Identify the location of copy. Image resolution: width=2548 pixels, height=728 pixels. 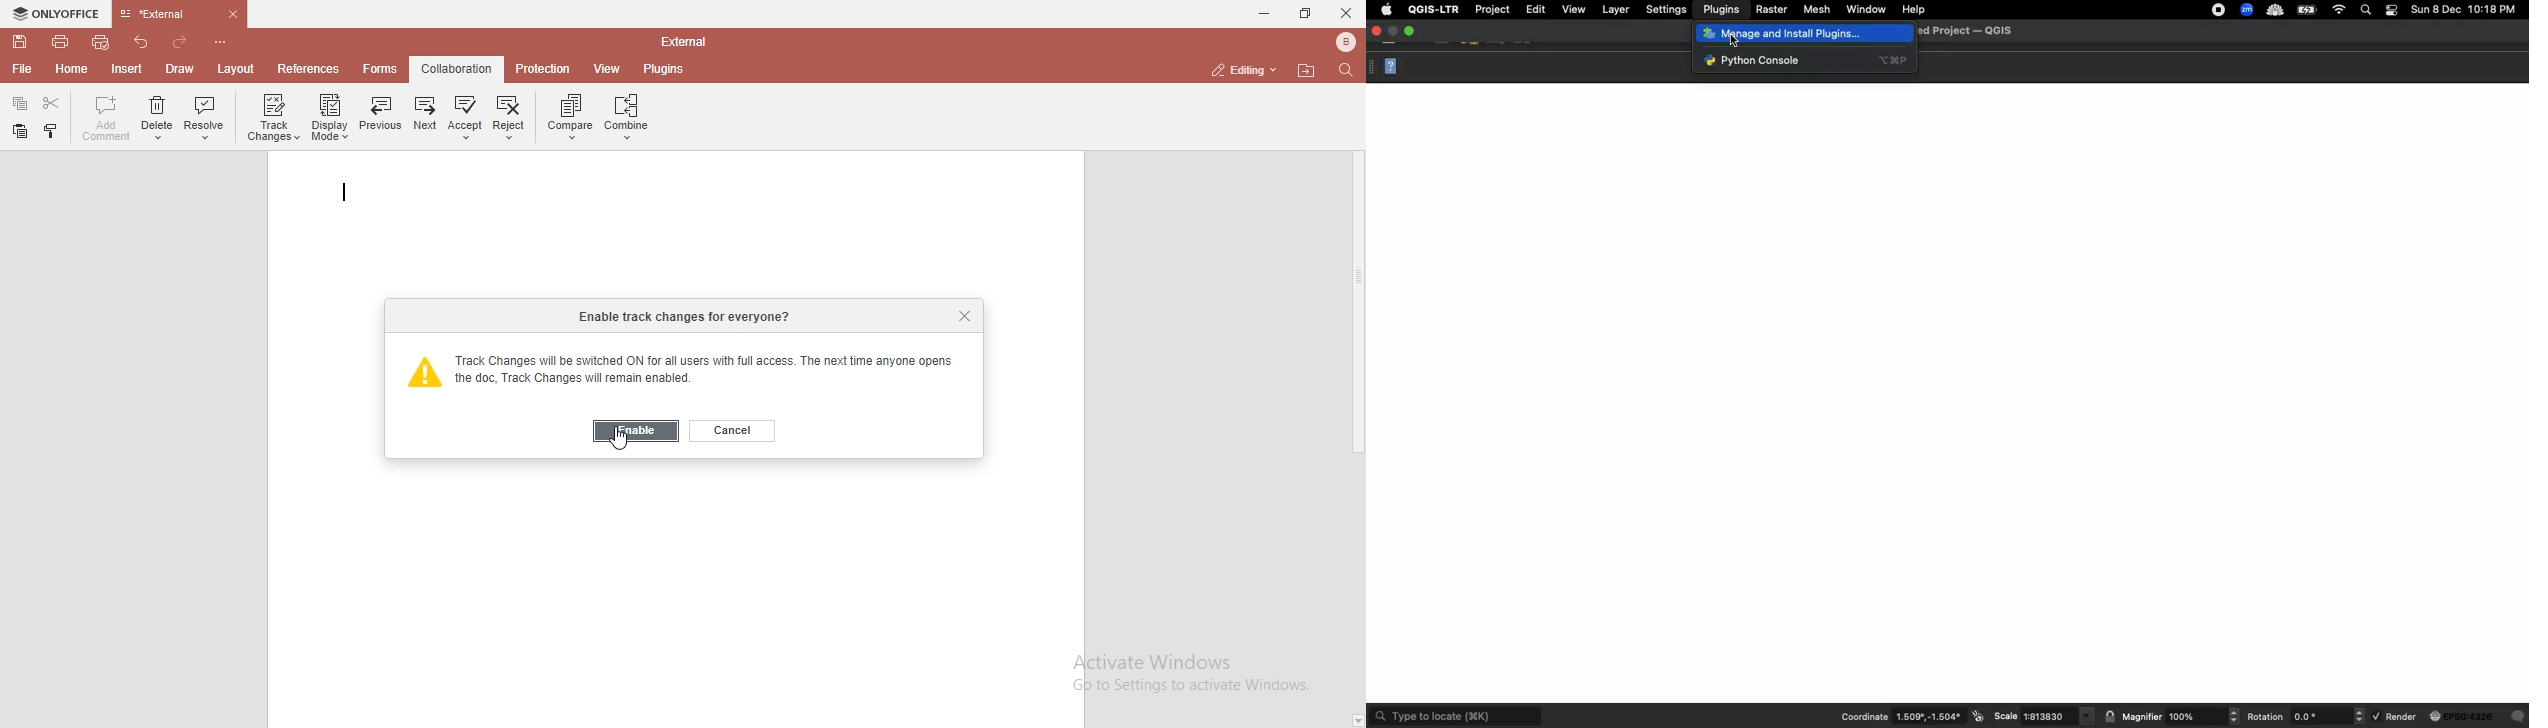
(21, 131).